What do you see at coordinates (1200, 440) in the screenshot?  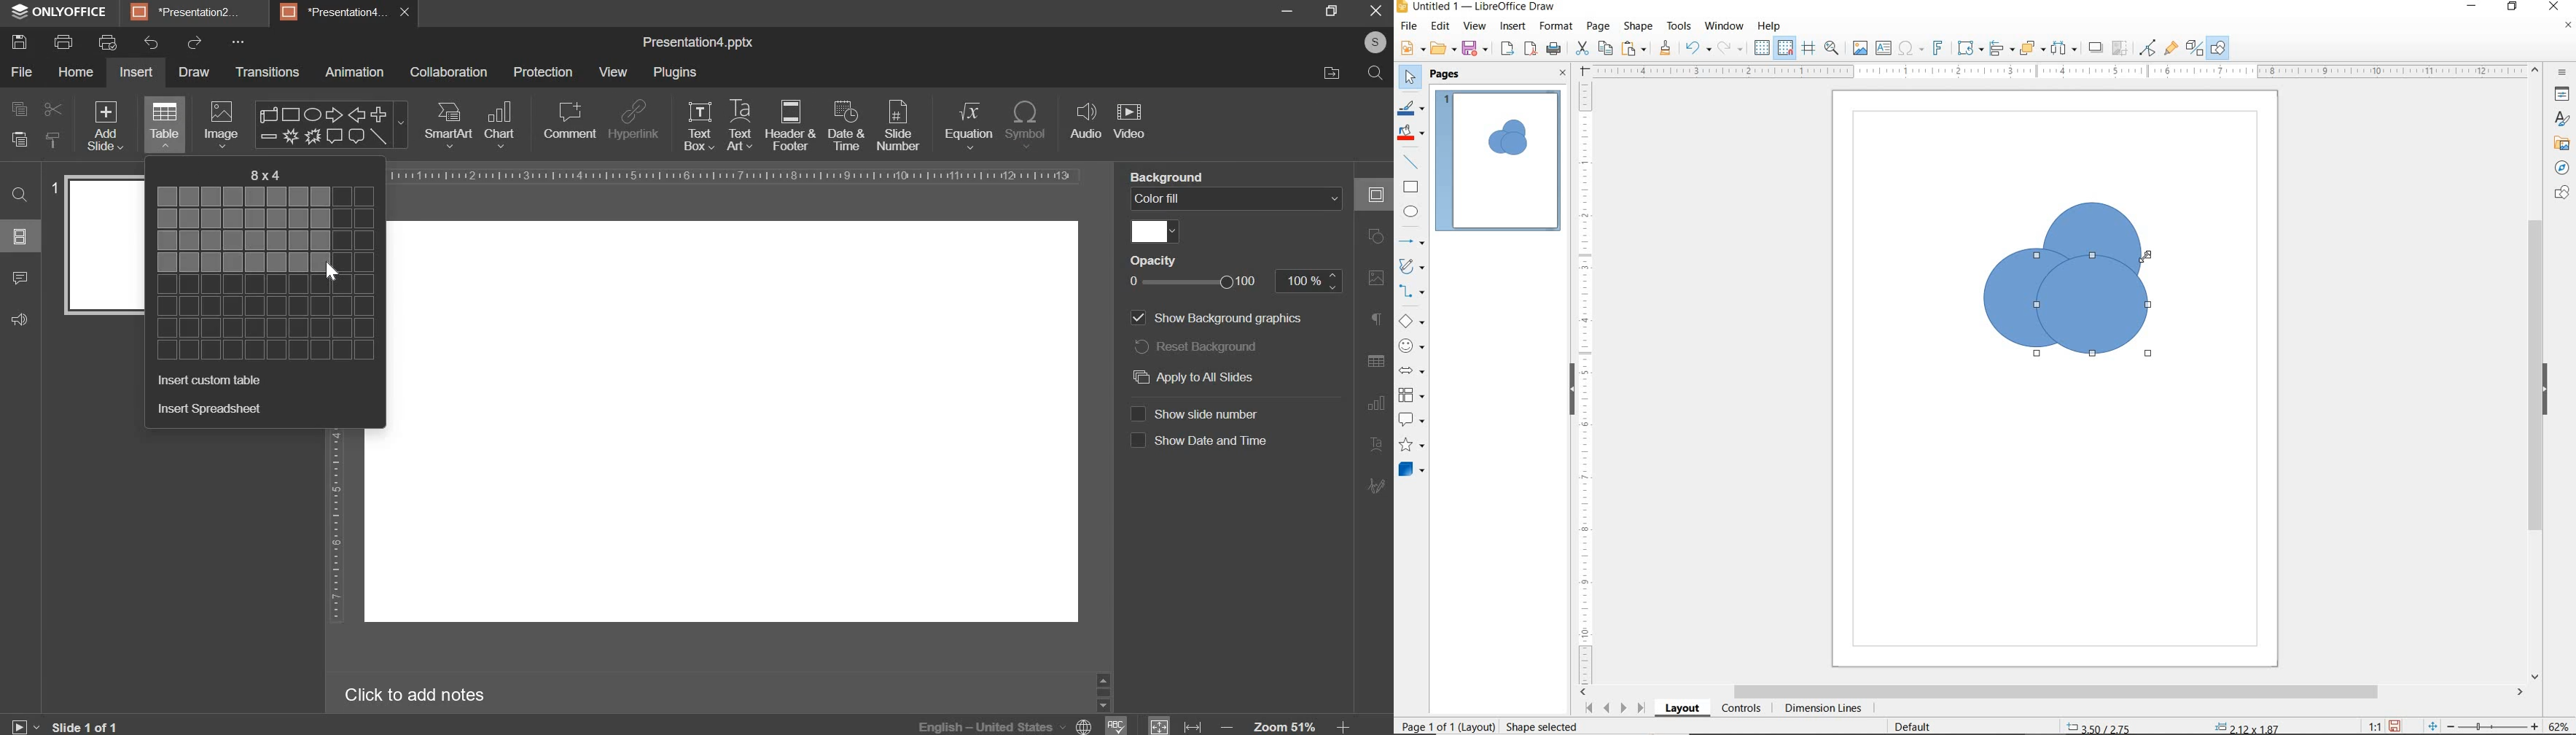 I see `show date and time` at bounding box center [1200, 440].